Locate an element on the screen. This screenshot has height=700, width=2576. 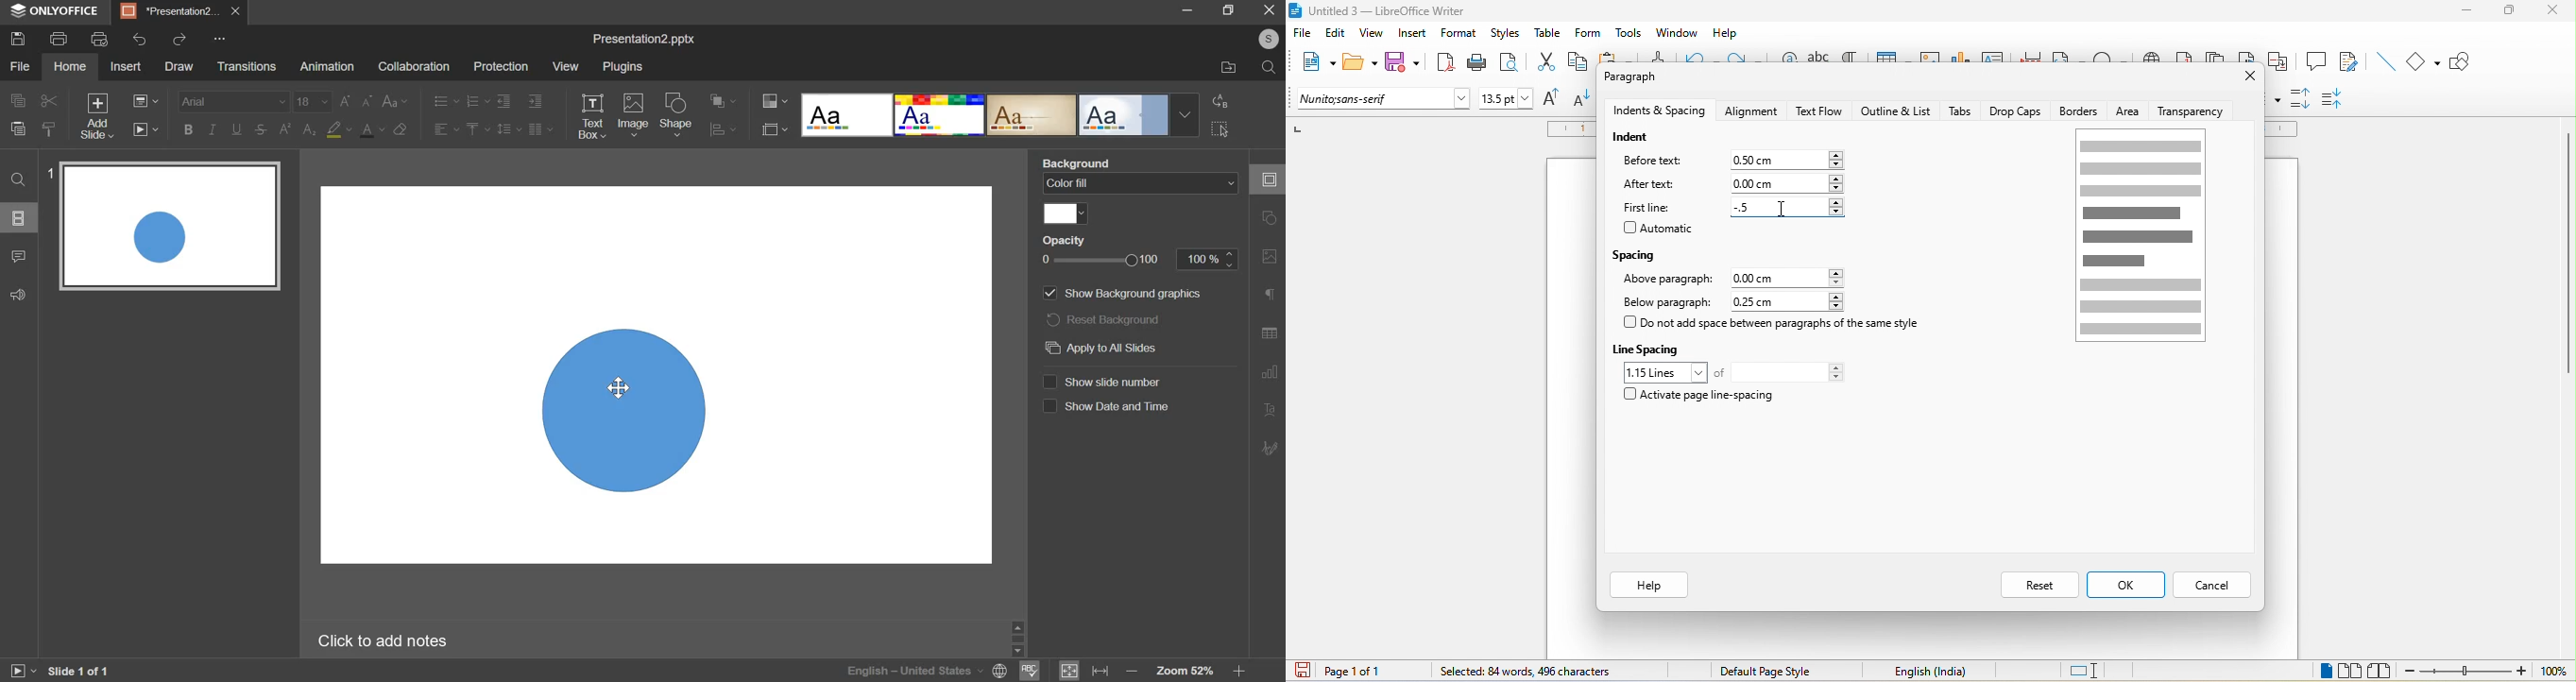
insert is located at coordinates (1412, 35).